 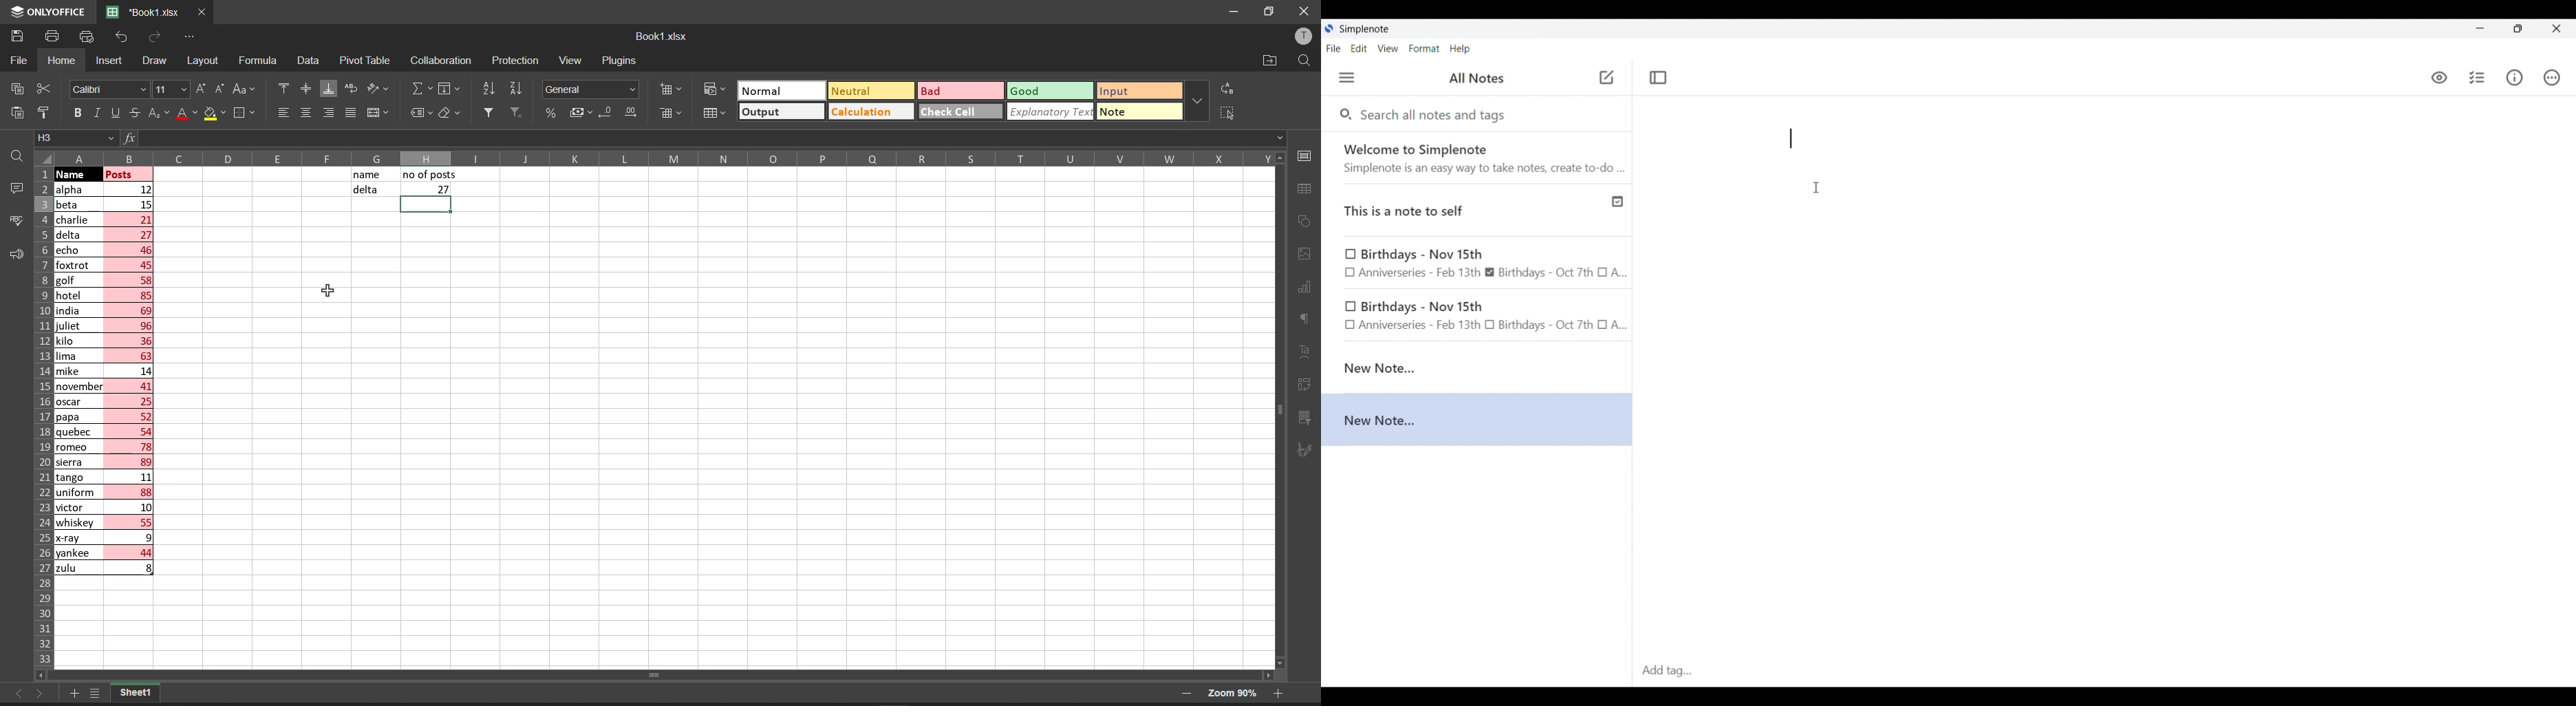 What do you see at coordinates (519, 89) in the screenshot?
I see `sort descending` at bounding box center [519, 89].